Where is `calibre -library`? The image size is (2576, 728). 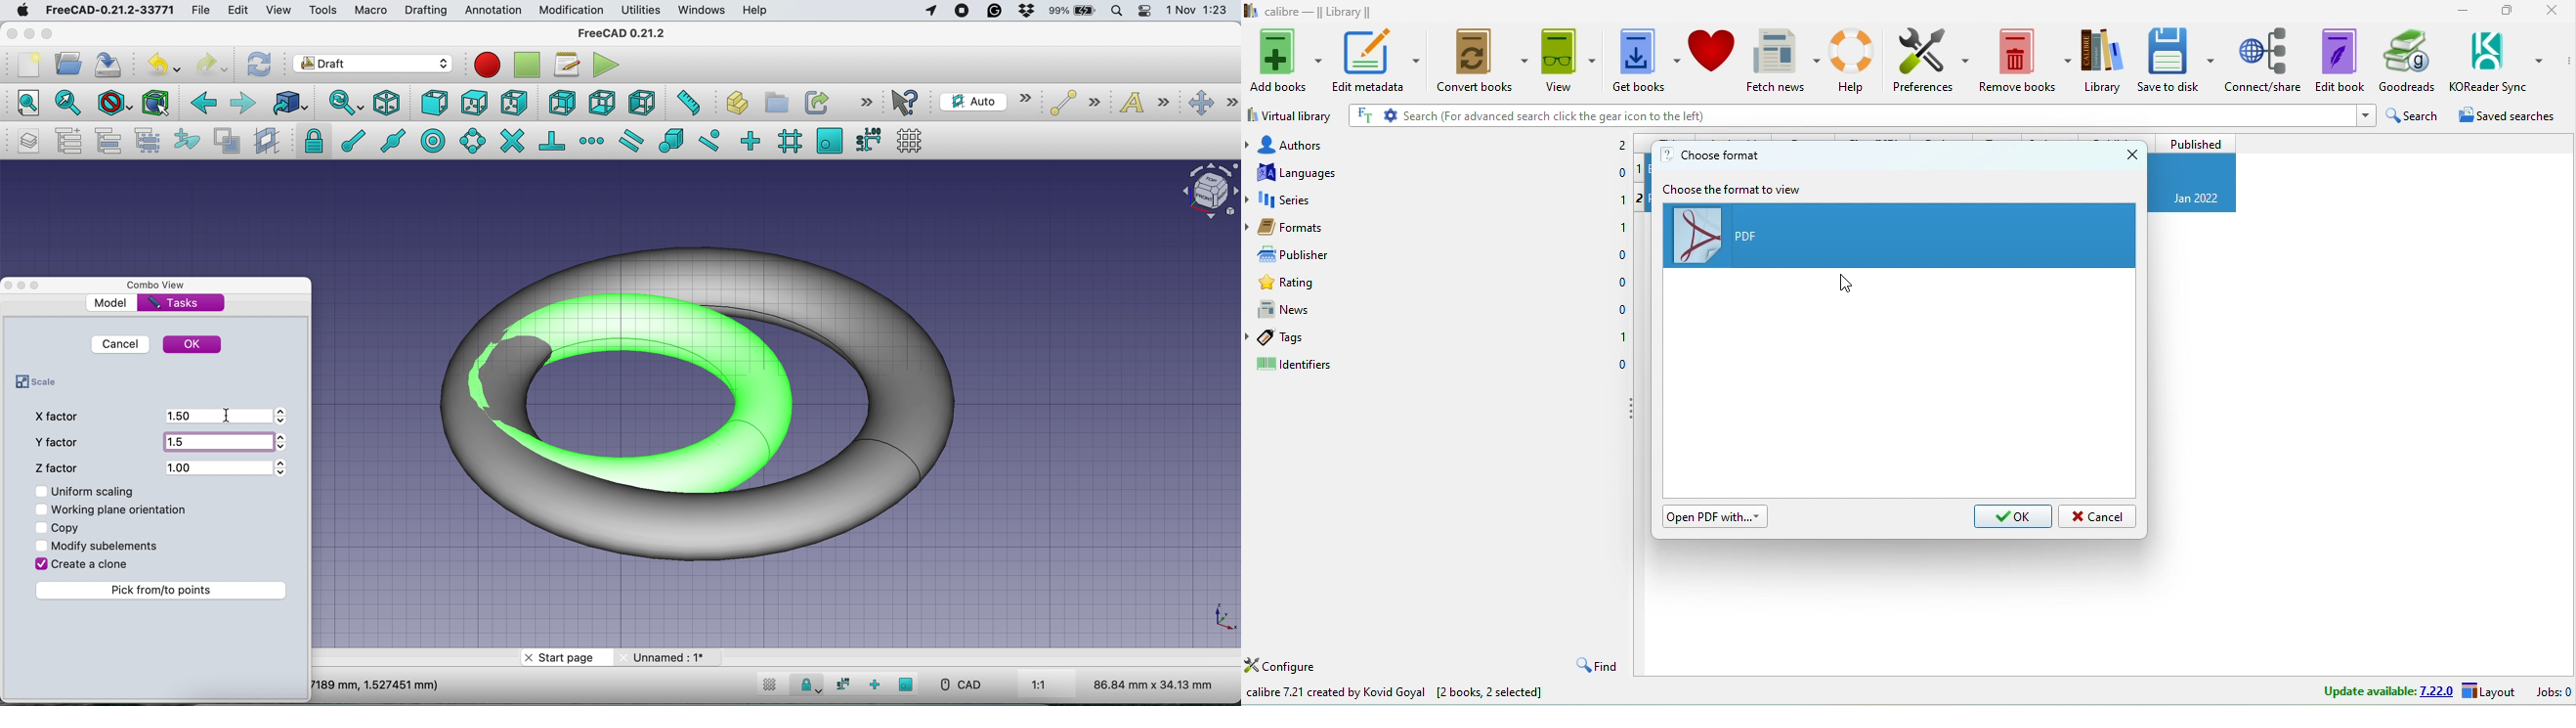 calibre -library is located at coordinates (1319, 11).